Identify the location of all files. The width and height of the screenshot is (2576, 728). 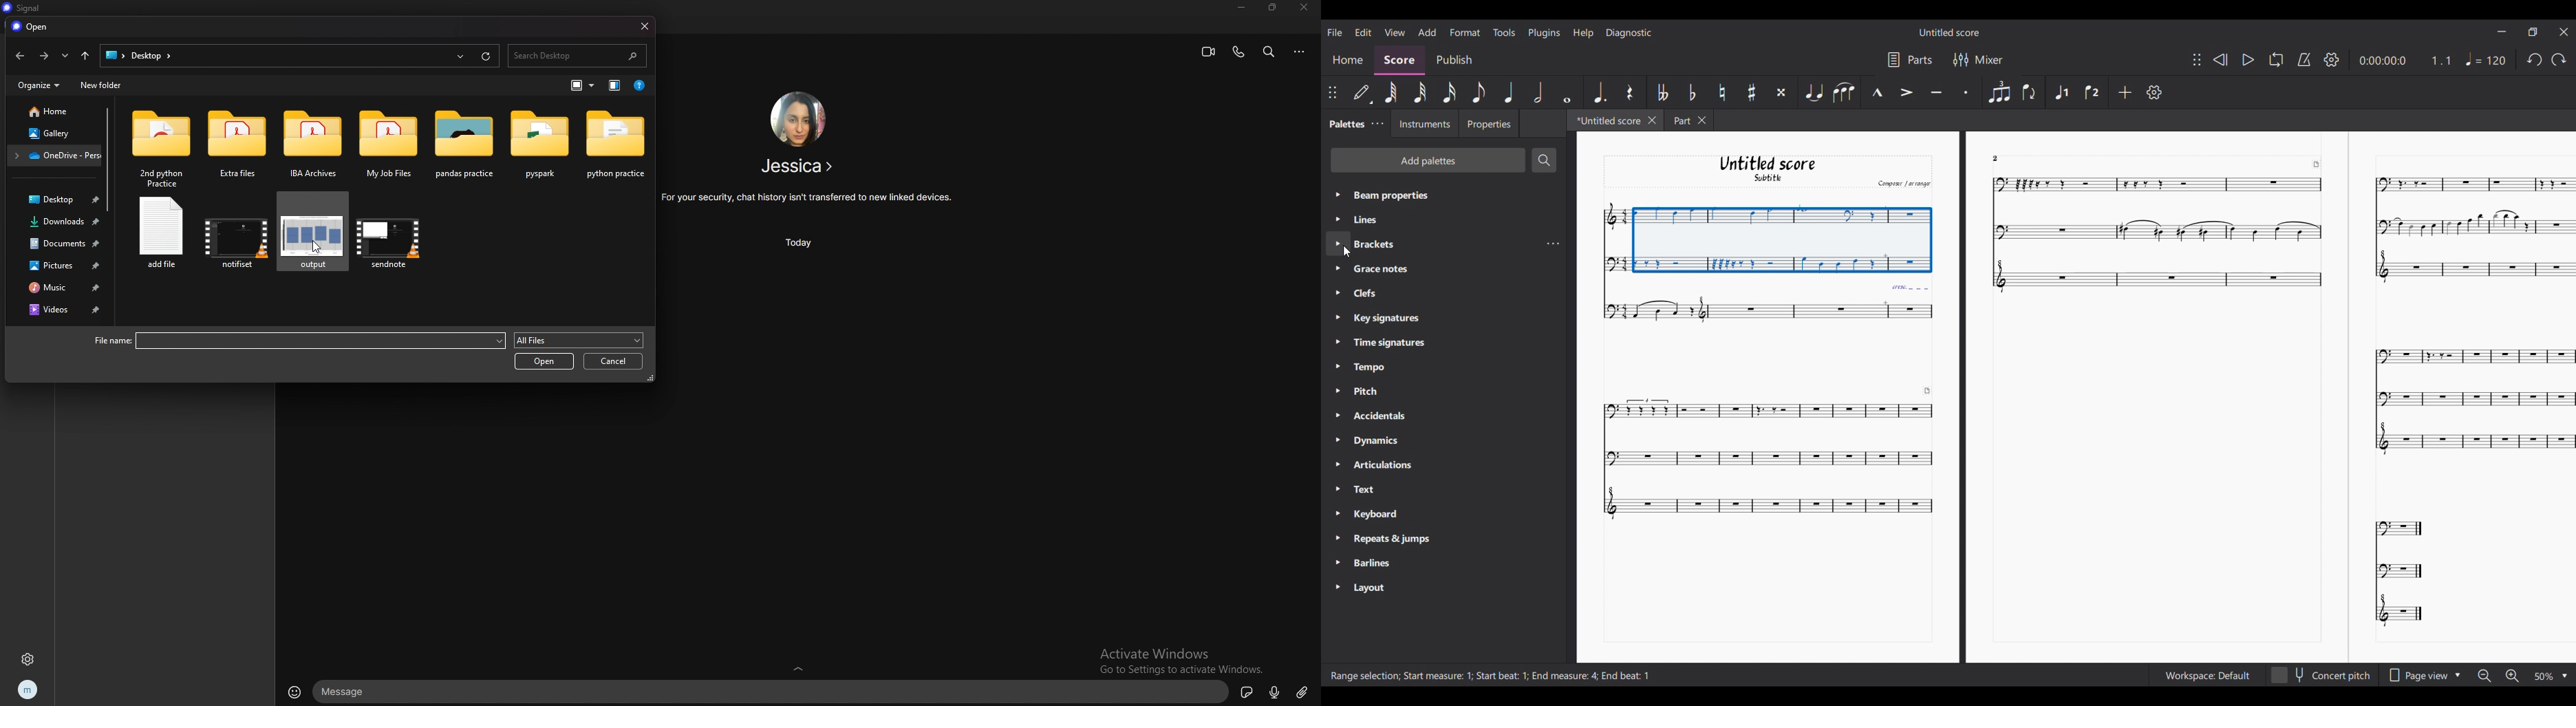
(579, 340).